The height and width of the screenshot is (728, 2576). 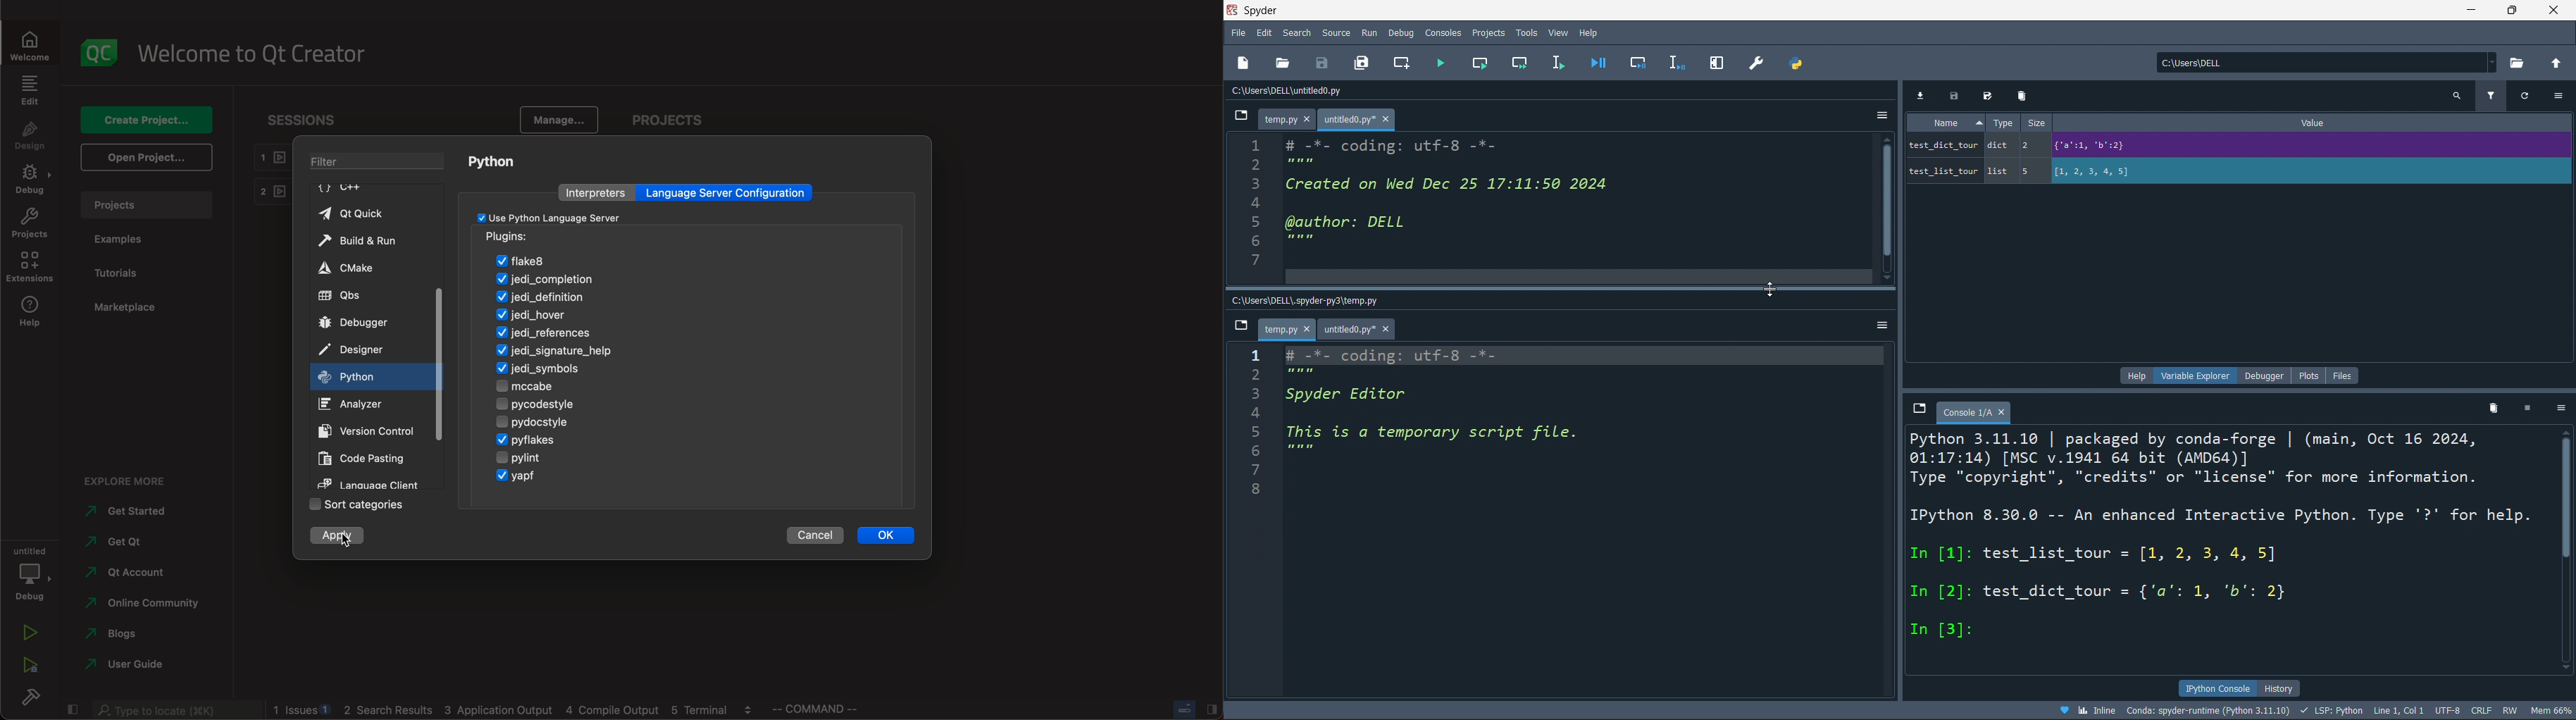 What do you see at coordinates (1305, 452) in the screenshot?
I see `6 """` at bounding box center [1305, 452].